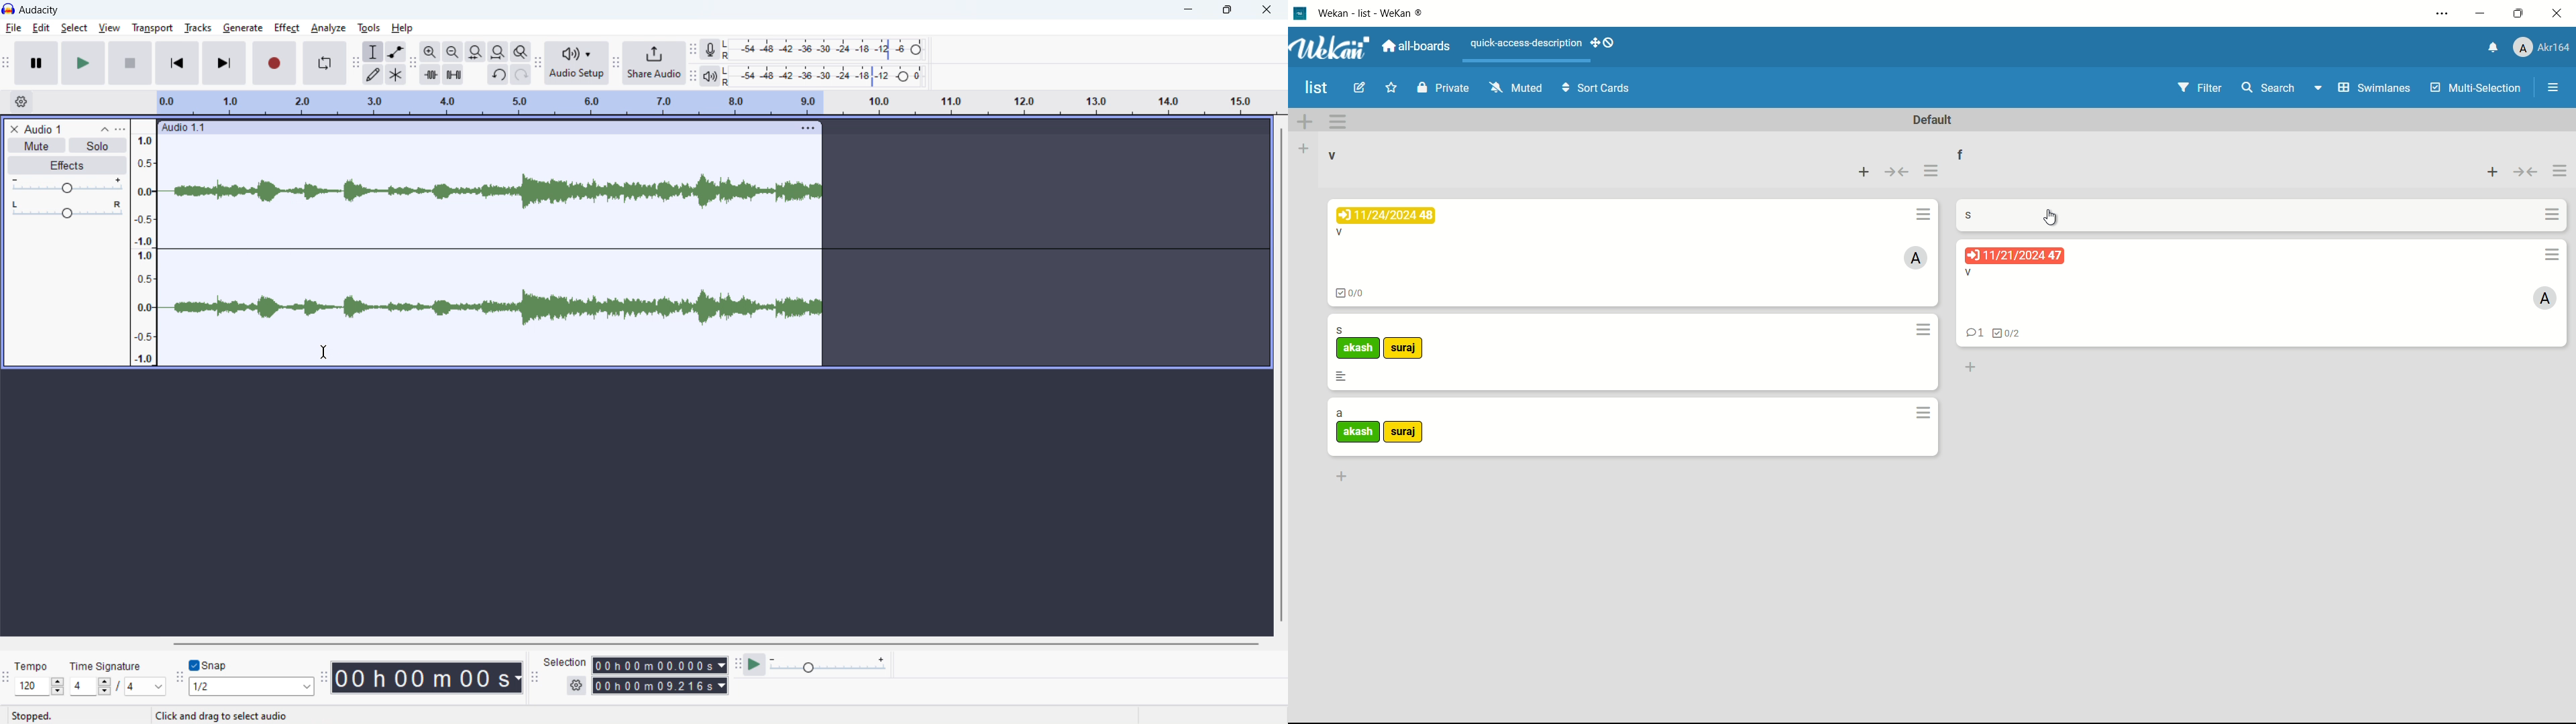 Image resolution: width=2576 pixels, height=728 pixels. I want to click on view, so click(109, 27).